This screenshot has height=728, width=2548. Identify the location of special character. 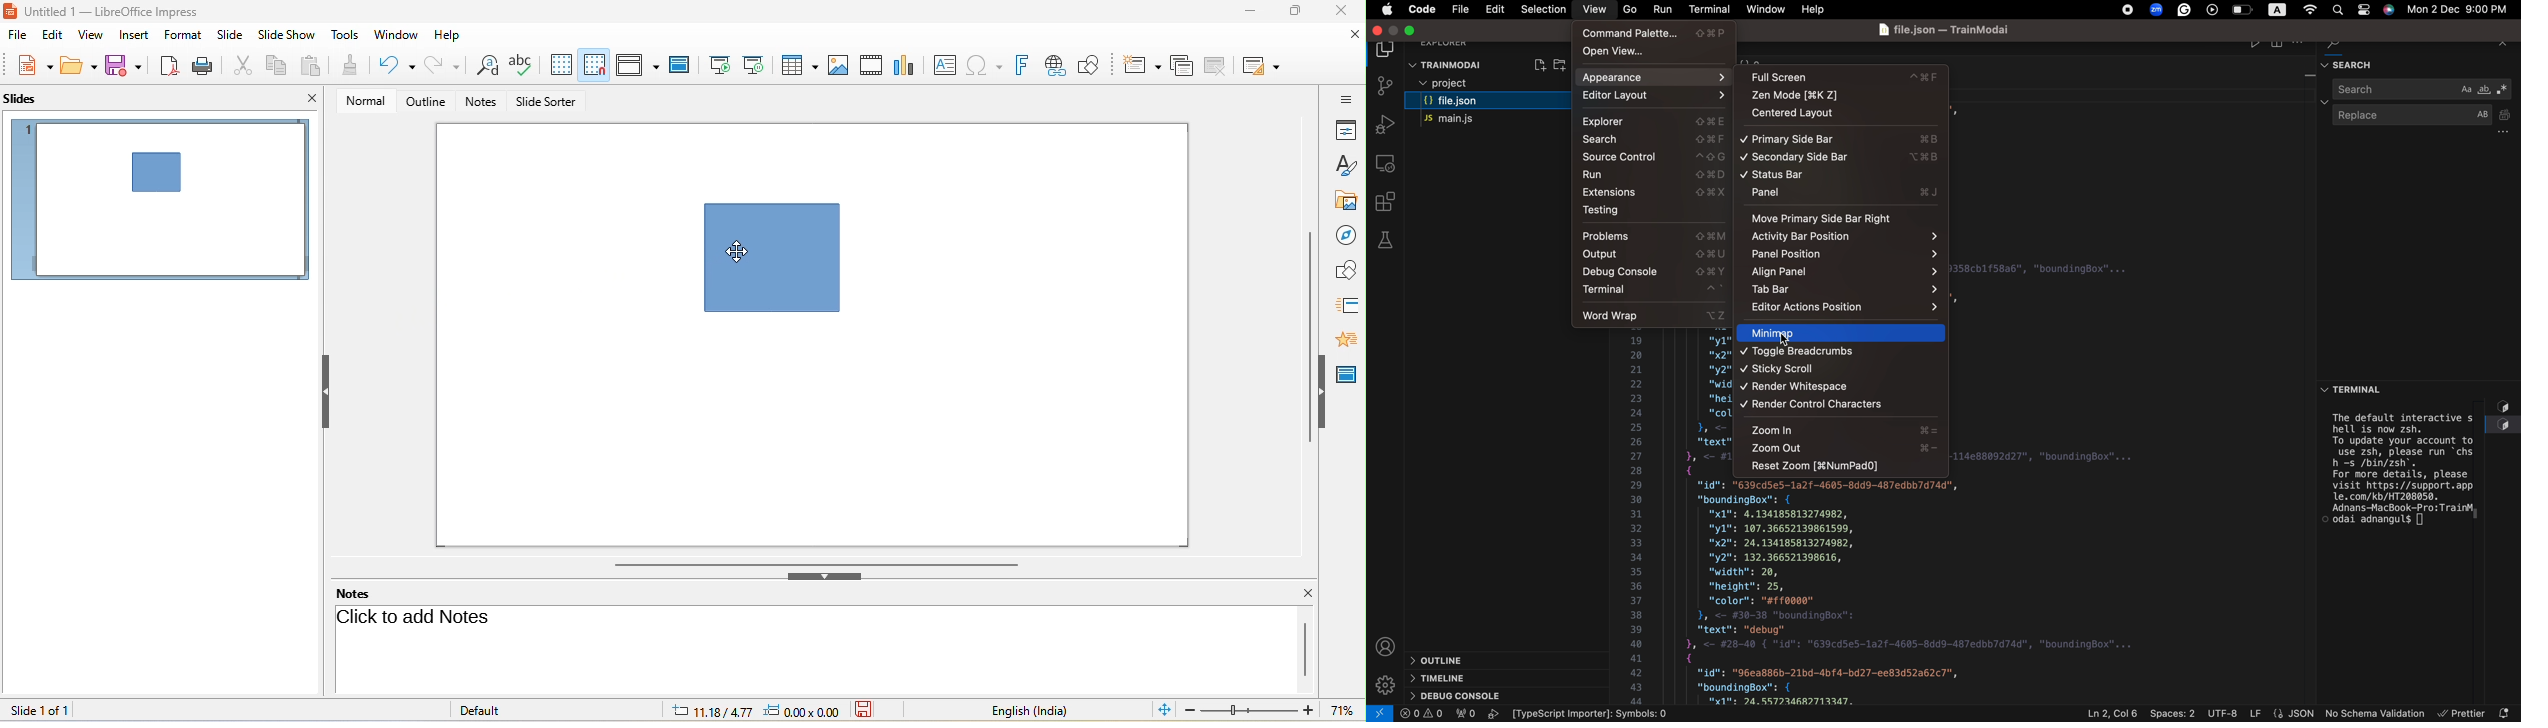
(989, 65).